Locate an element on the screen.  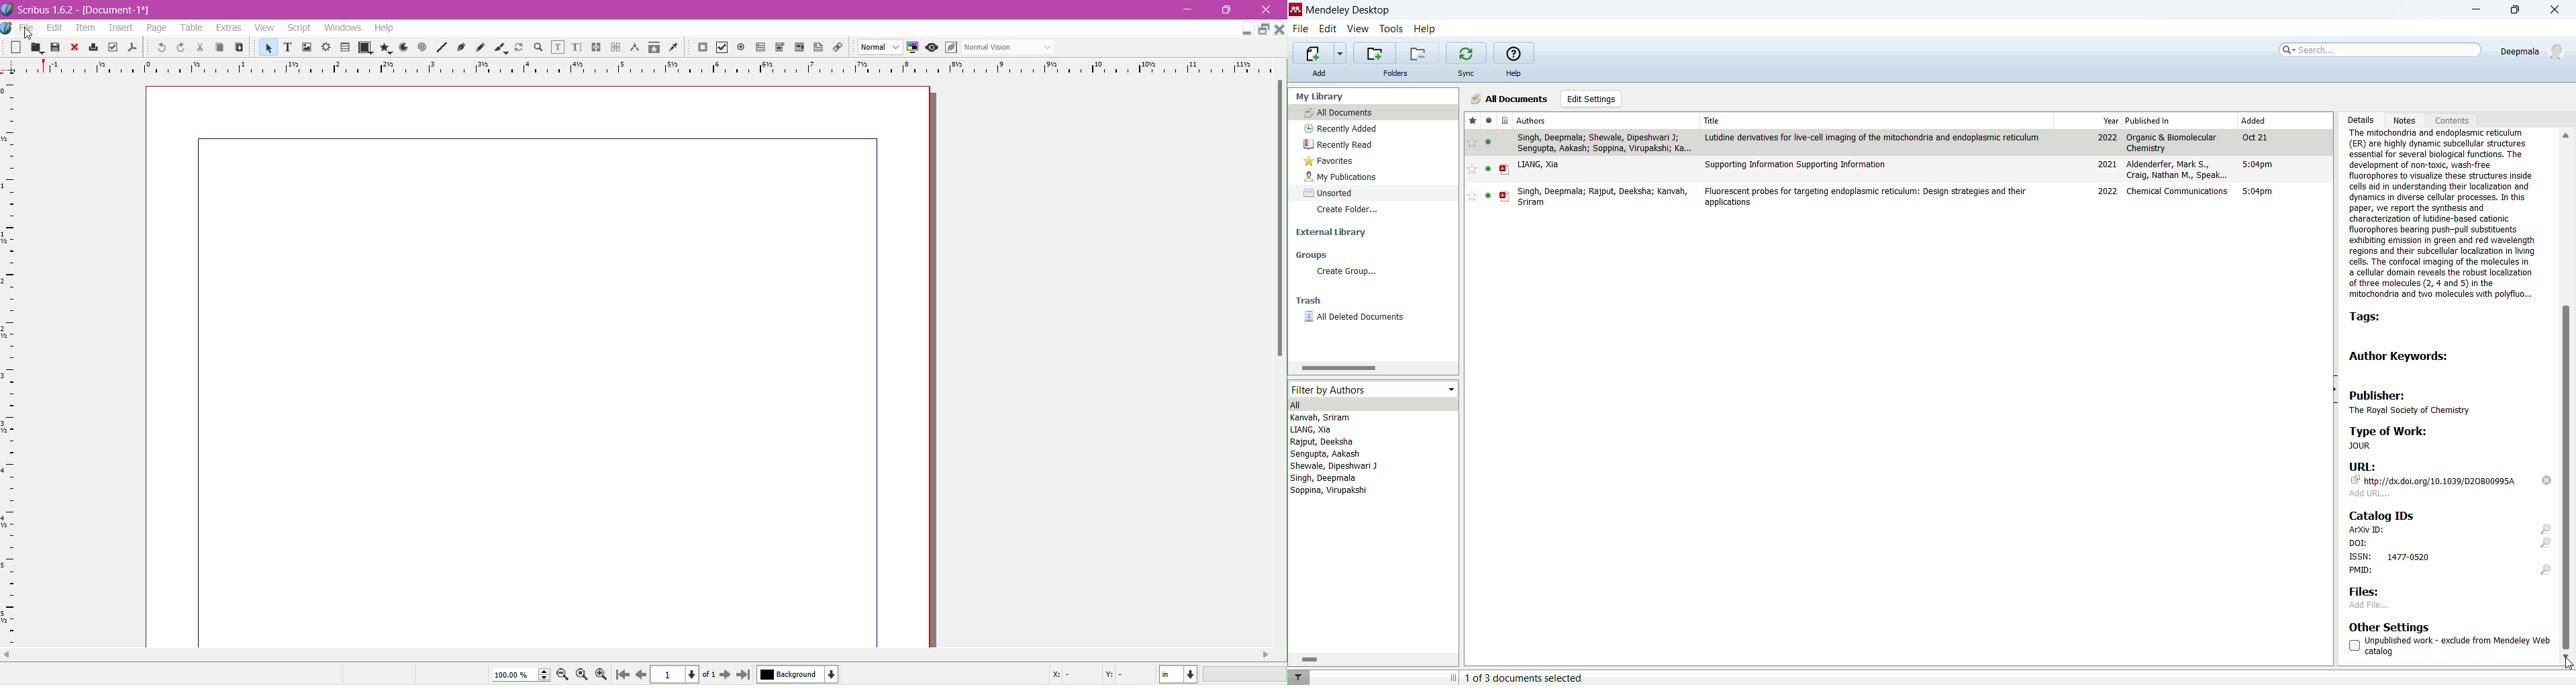
render frame is located at coordinates (326, 48).